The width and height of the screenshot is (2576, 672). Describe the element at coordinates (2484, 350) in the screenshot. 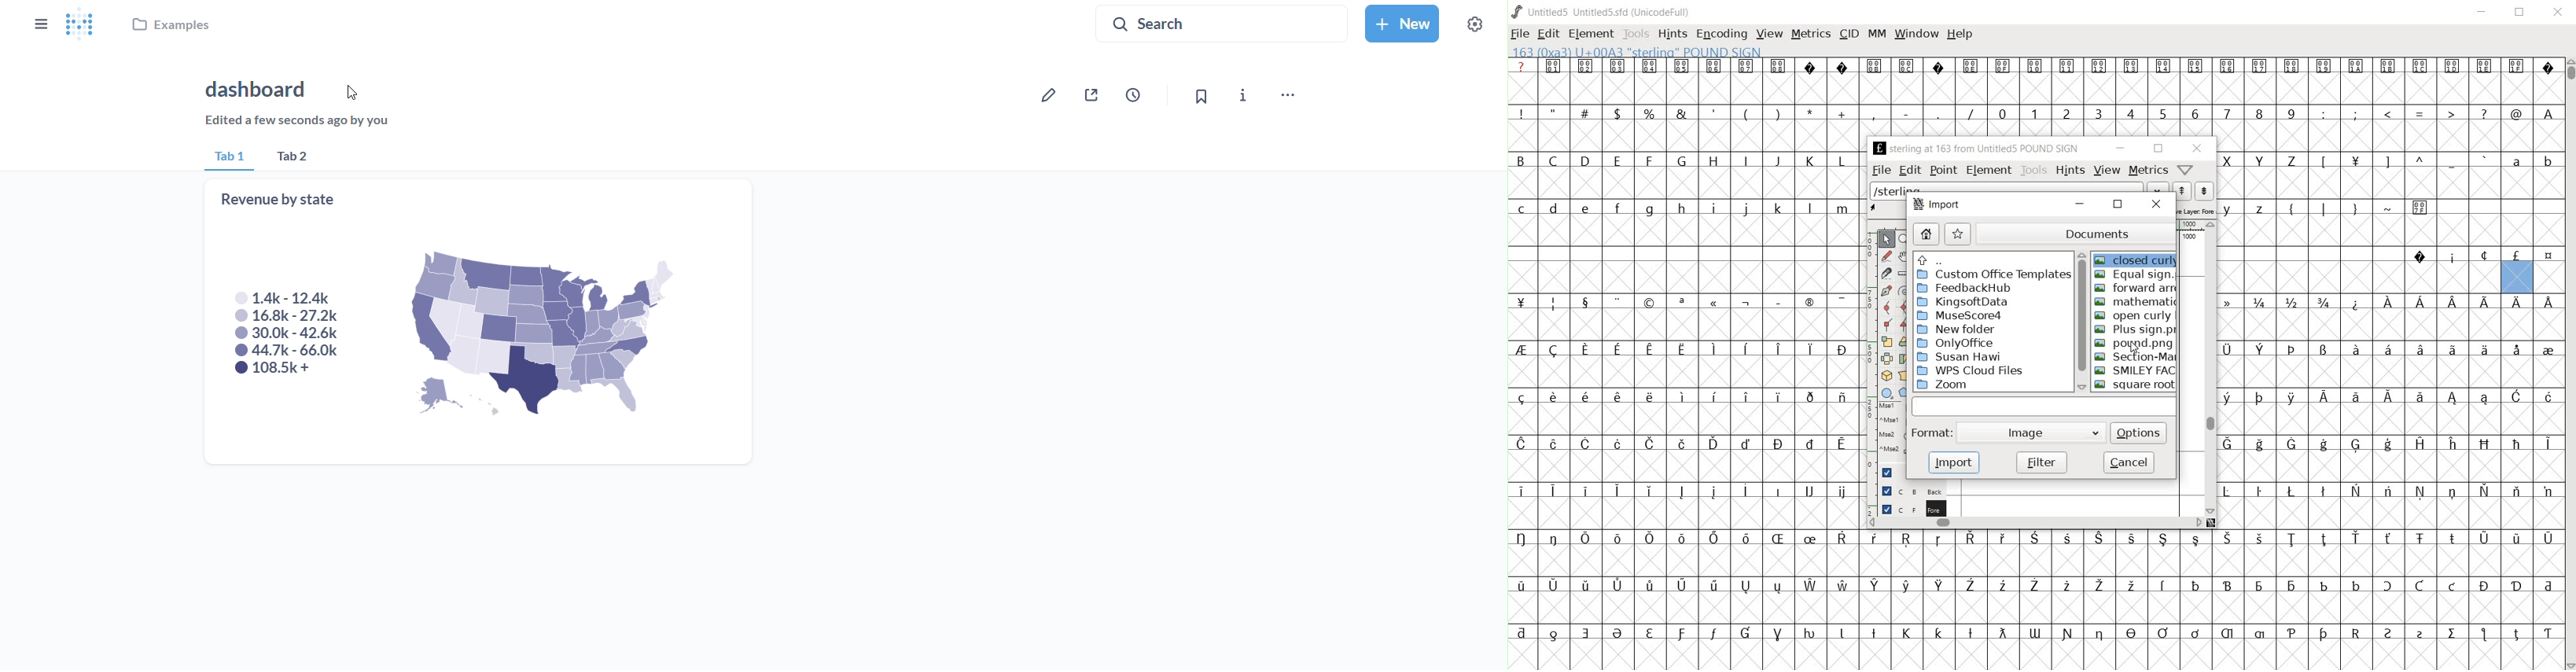

I see `Symbol` at that location.